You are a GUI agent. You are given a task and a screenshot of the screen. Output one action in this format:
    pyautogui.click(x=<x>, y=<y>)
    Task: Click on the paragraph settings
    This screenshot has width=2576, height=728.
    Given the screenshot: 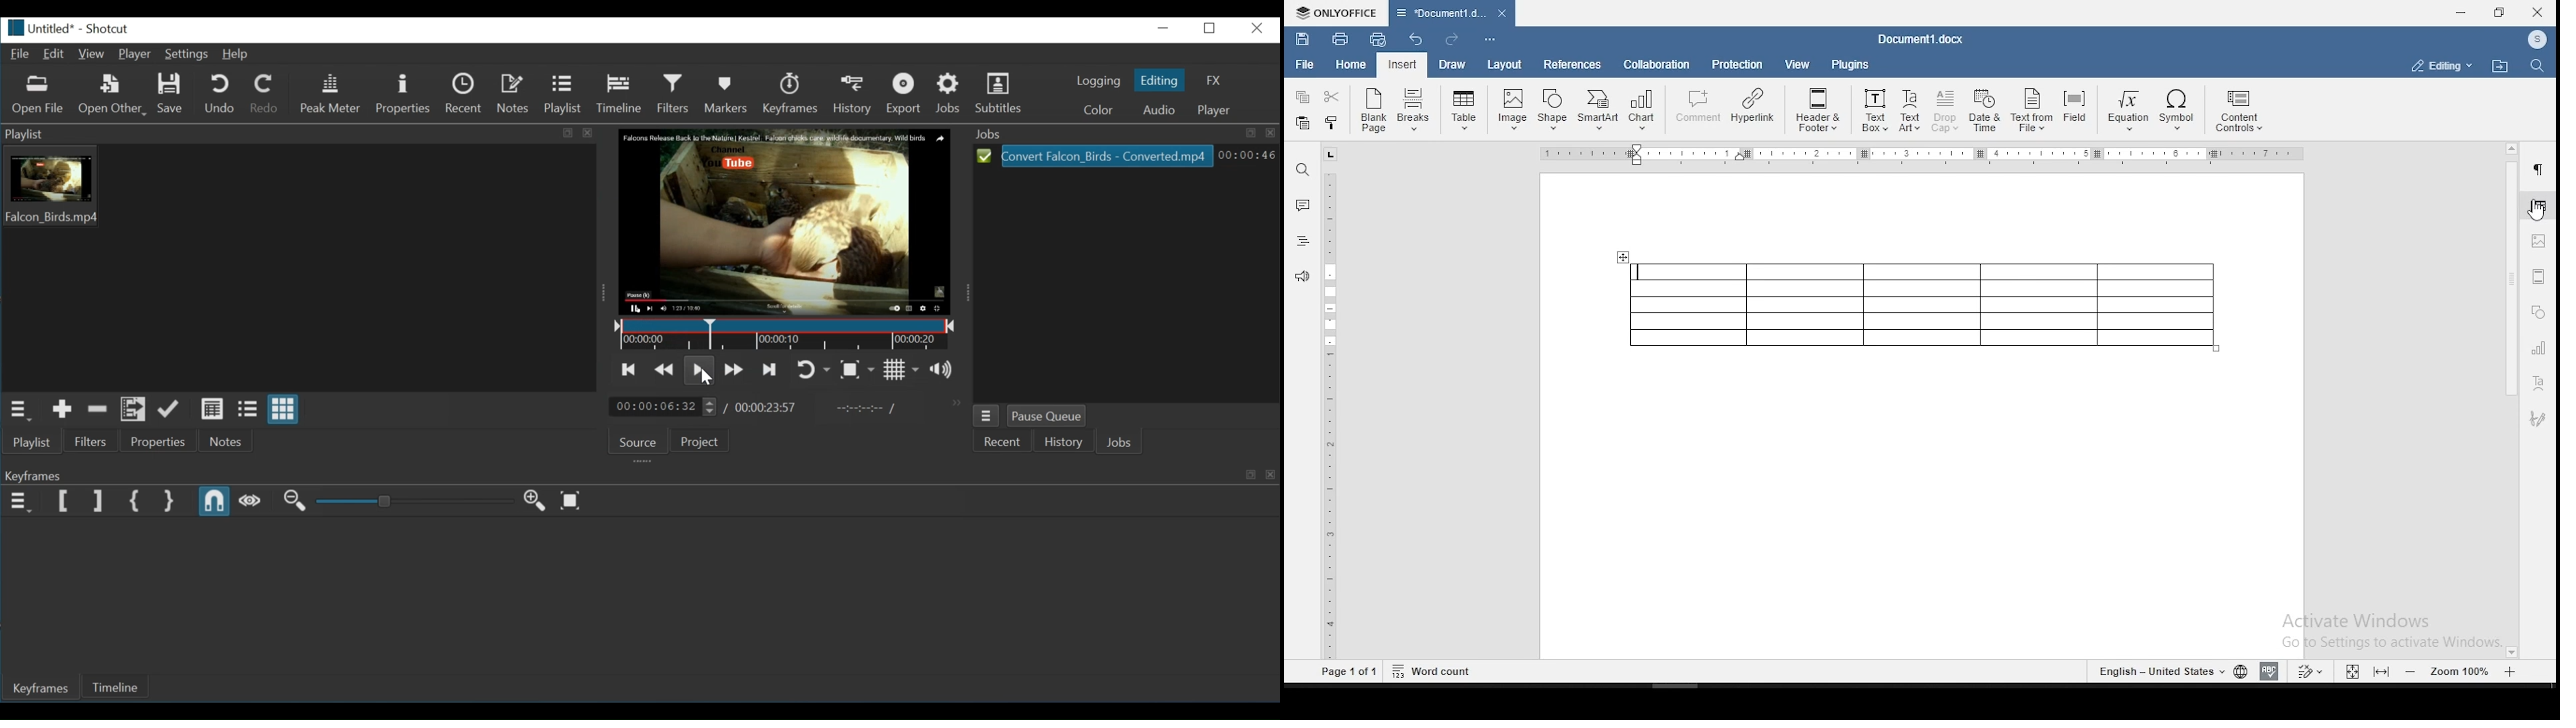 What is the action you would take?
    pyautogui.click(x=2541, y=170)
    